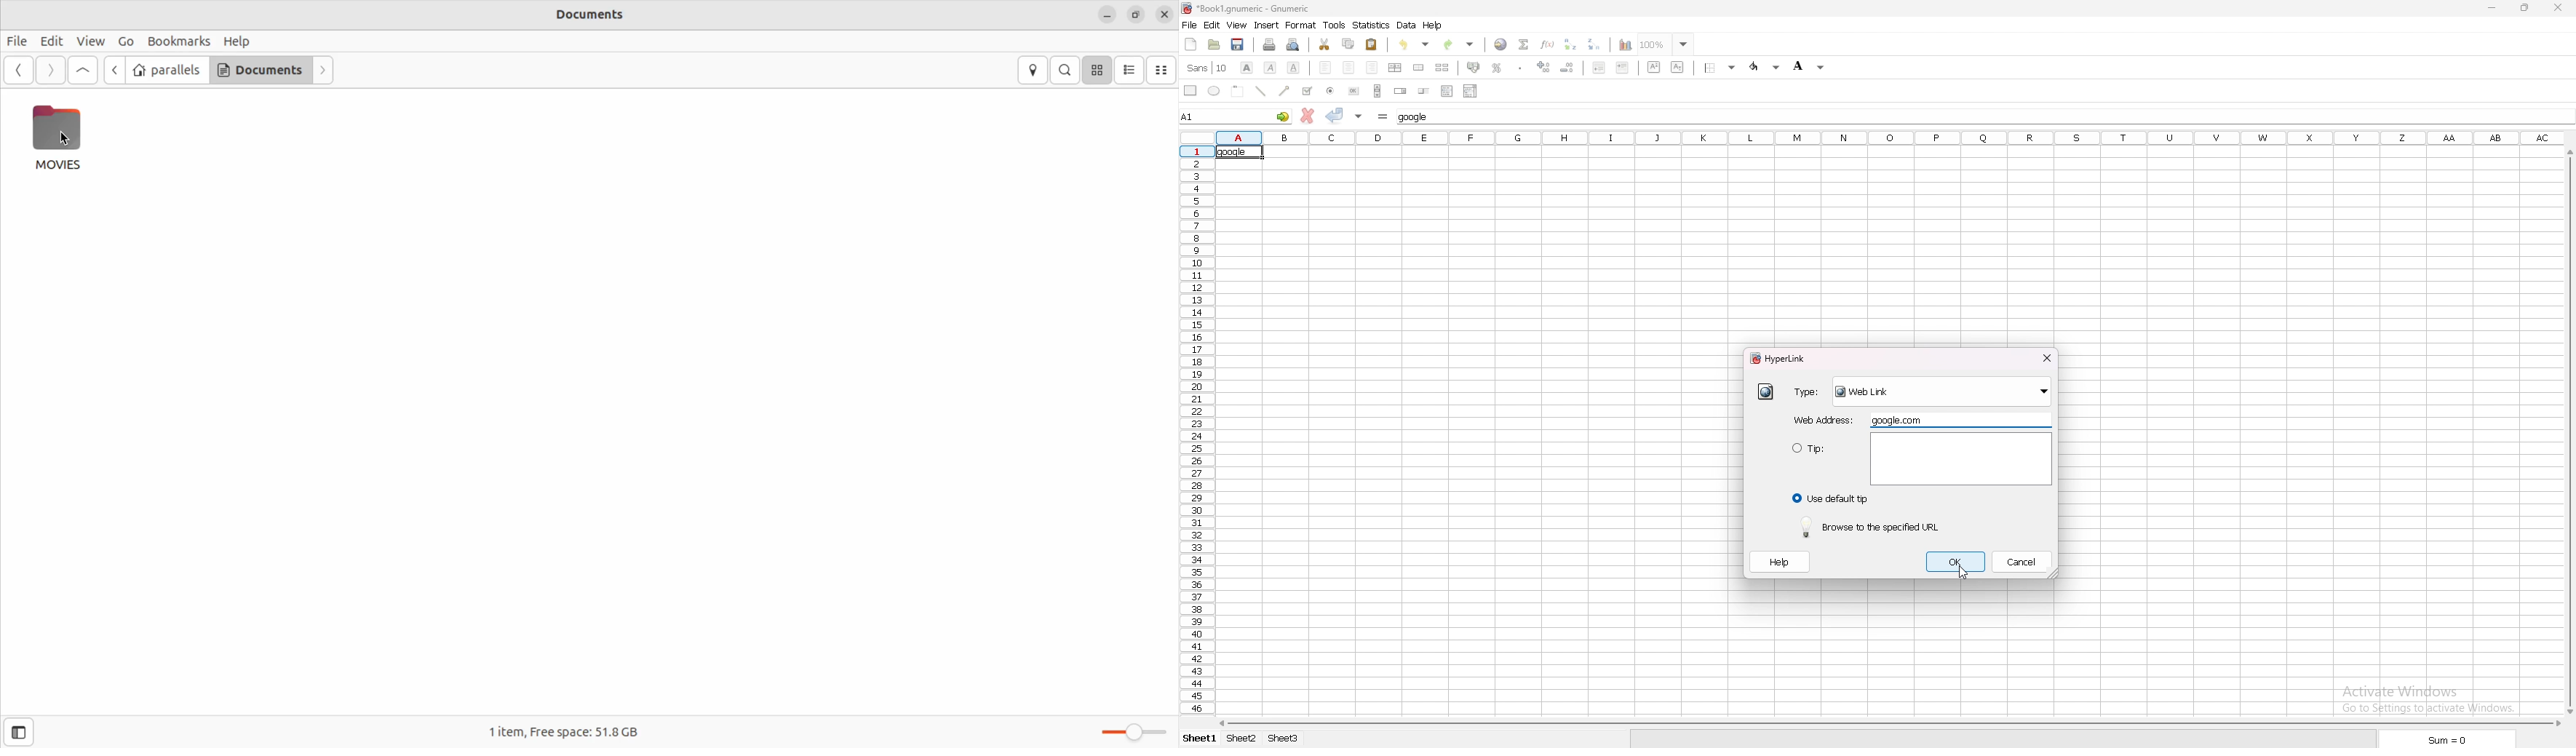 The image size is (2576, 756). What do you see at coordinates (1188, 9) in the screenshot?
I see `Hyperlink logo` at bounding box center [1188, 9].